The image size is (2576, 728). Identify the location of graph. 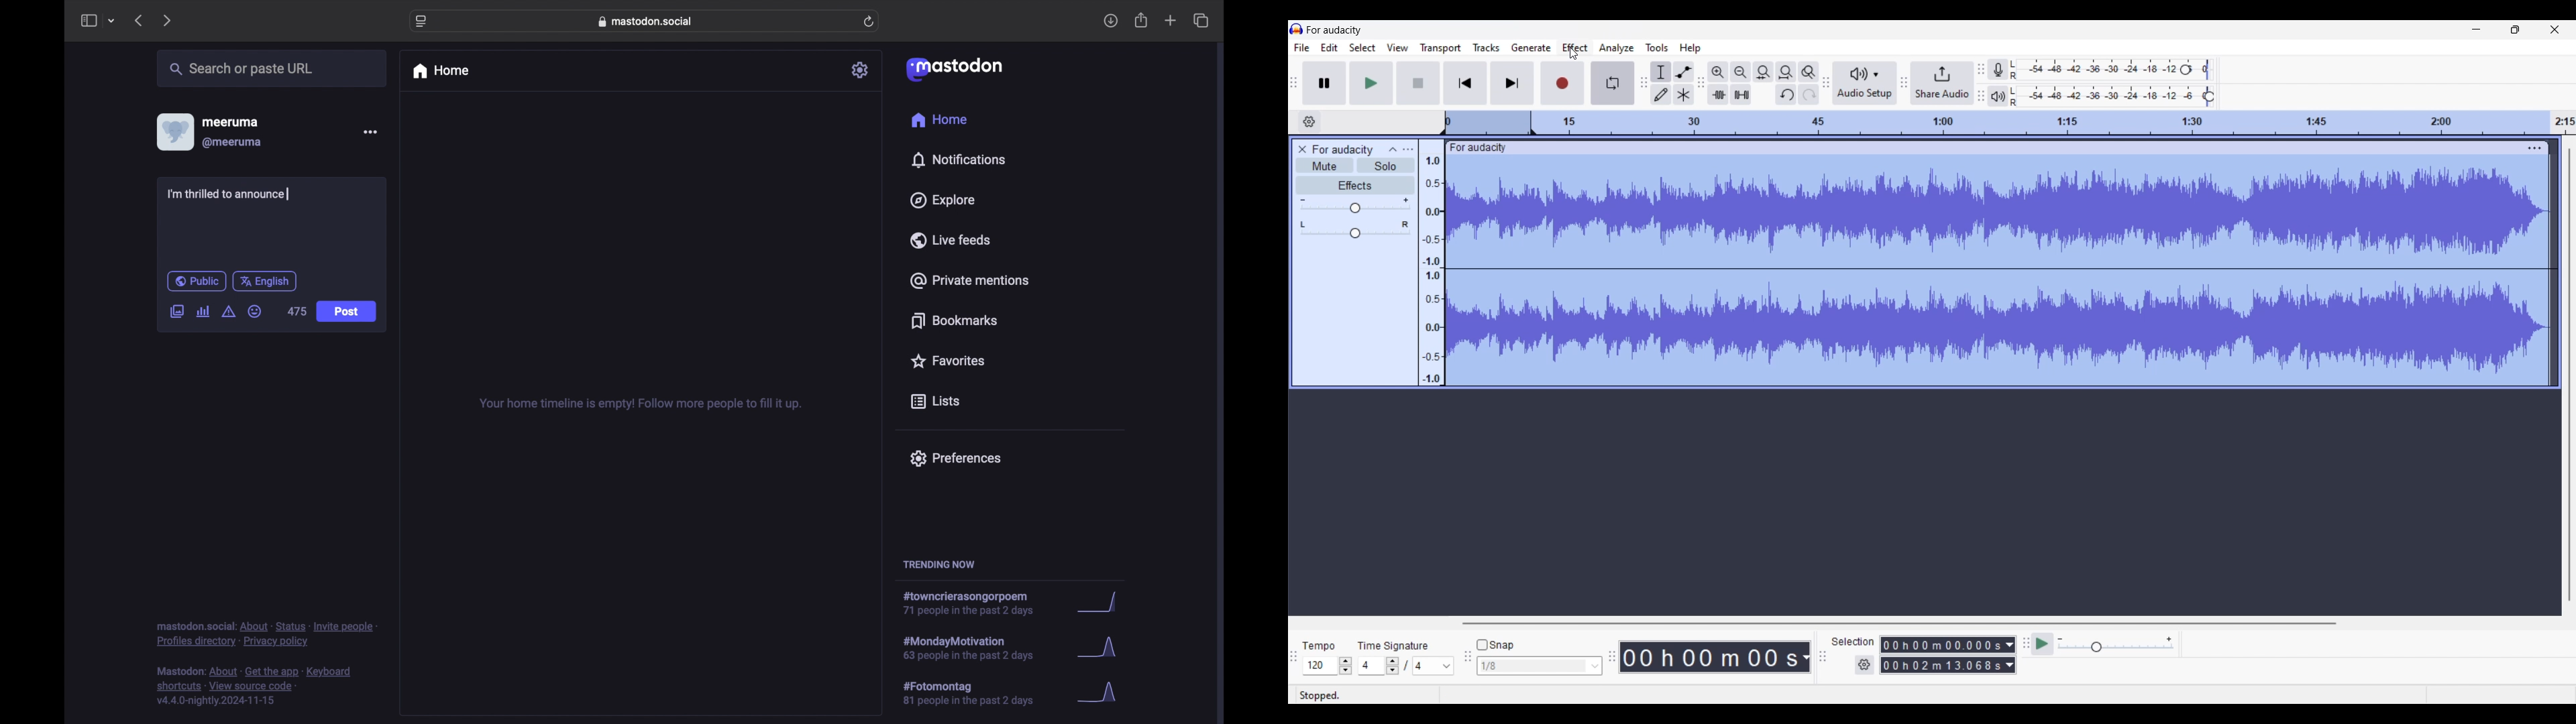
(1102, 603).